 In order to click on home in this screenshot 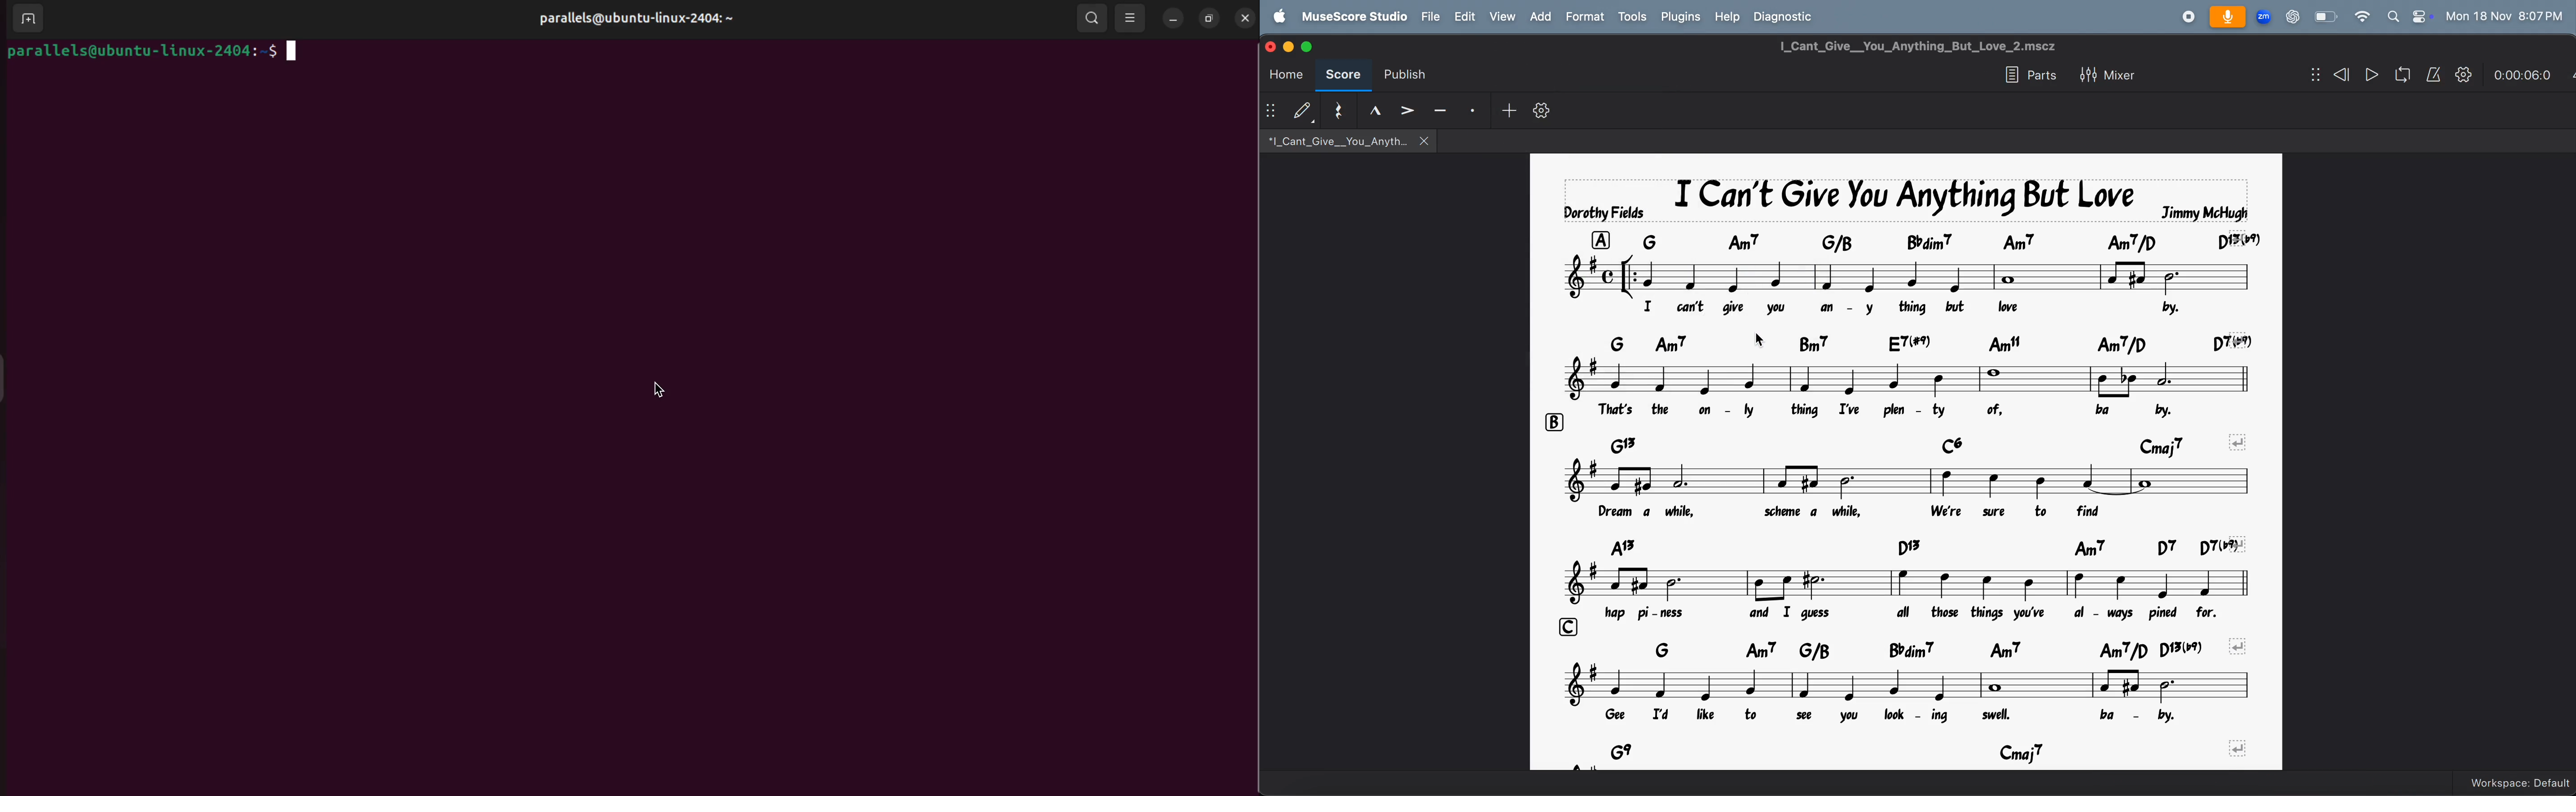, I will do `click(1287, 76)`.